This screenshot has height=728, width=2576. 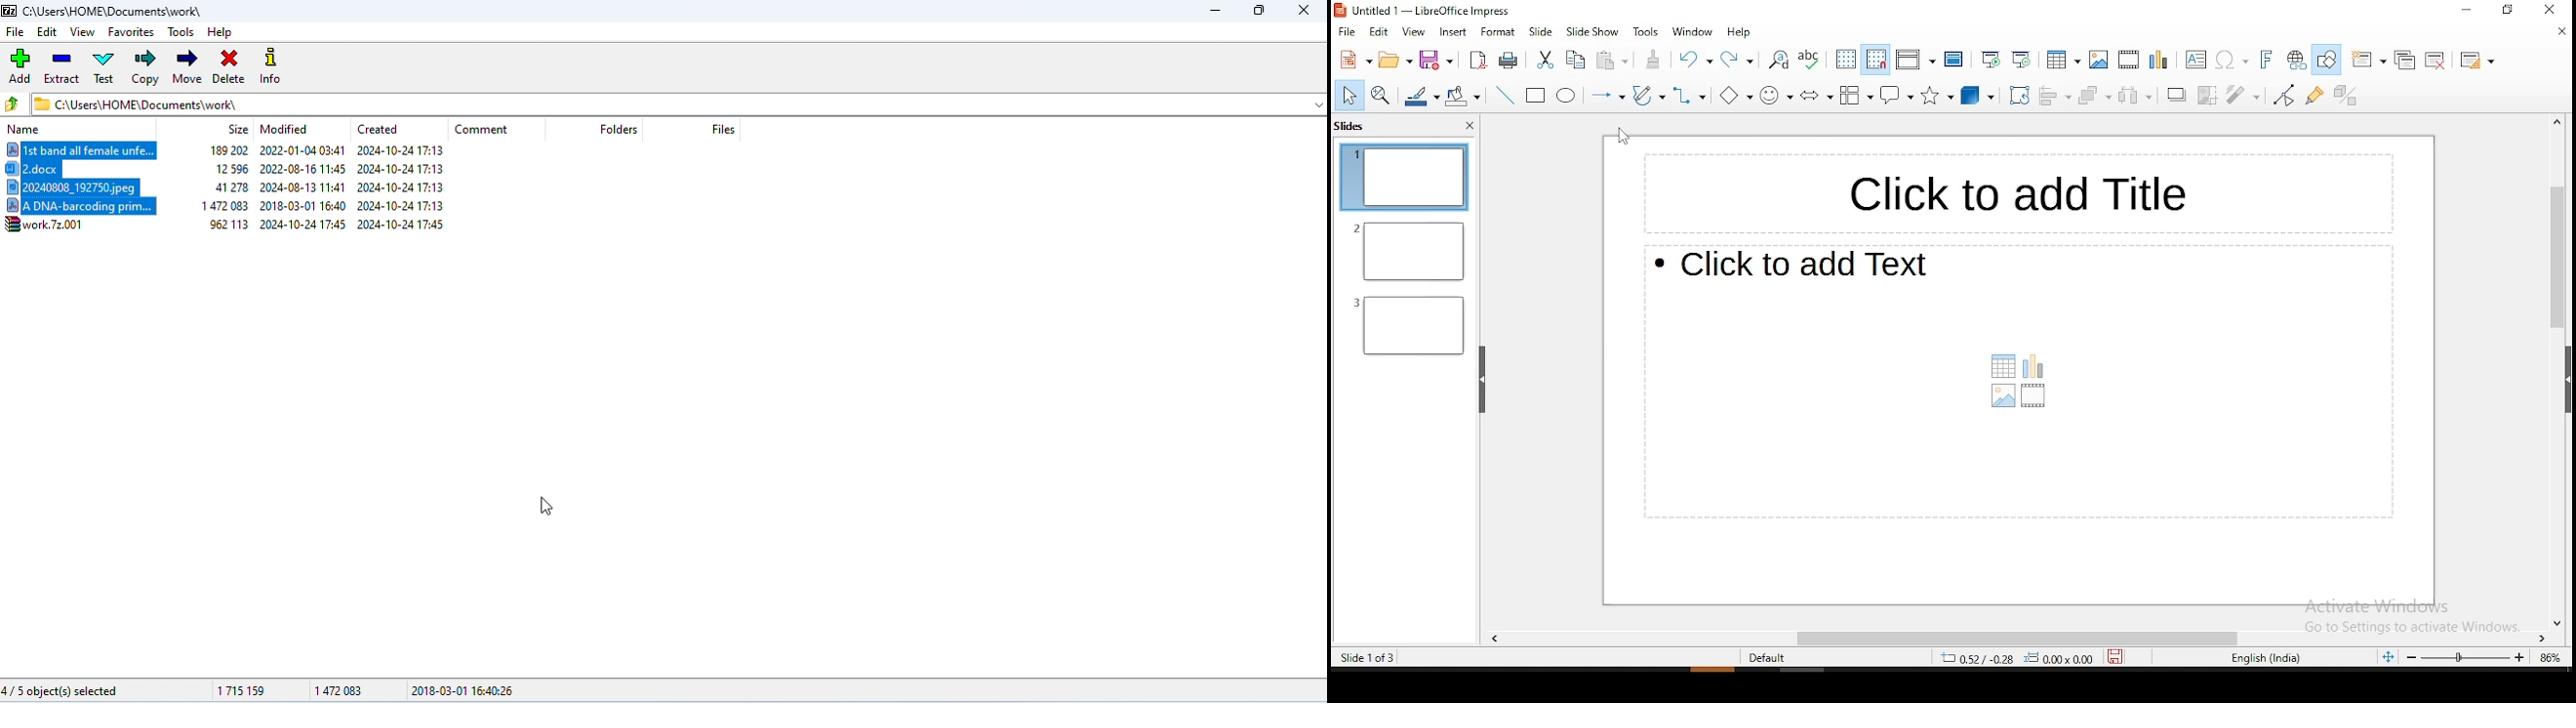 What do you see at coordinates (2298, 59) in the screenshot?
I see `insert hyperlink` at bounding box center [2298, 59].